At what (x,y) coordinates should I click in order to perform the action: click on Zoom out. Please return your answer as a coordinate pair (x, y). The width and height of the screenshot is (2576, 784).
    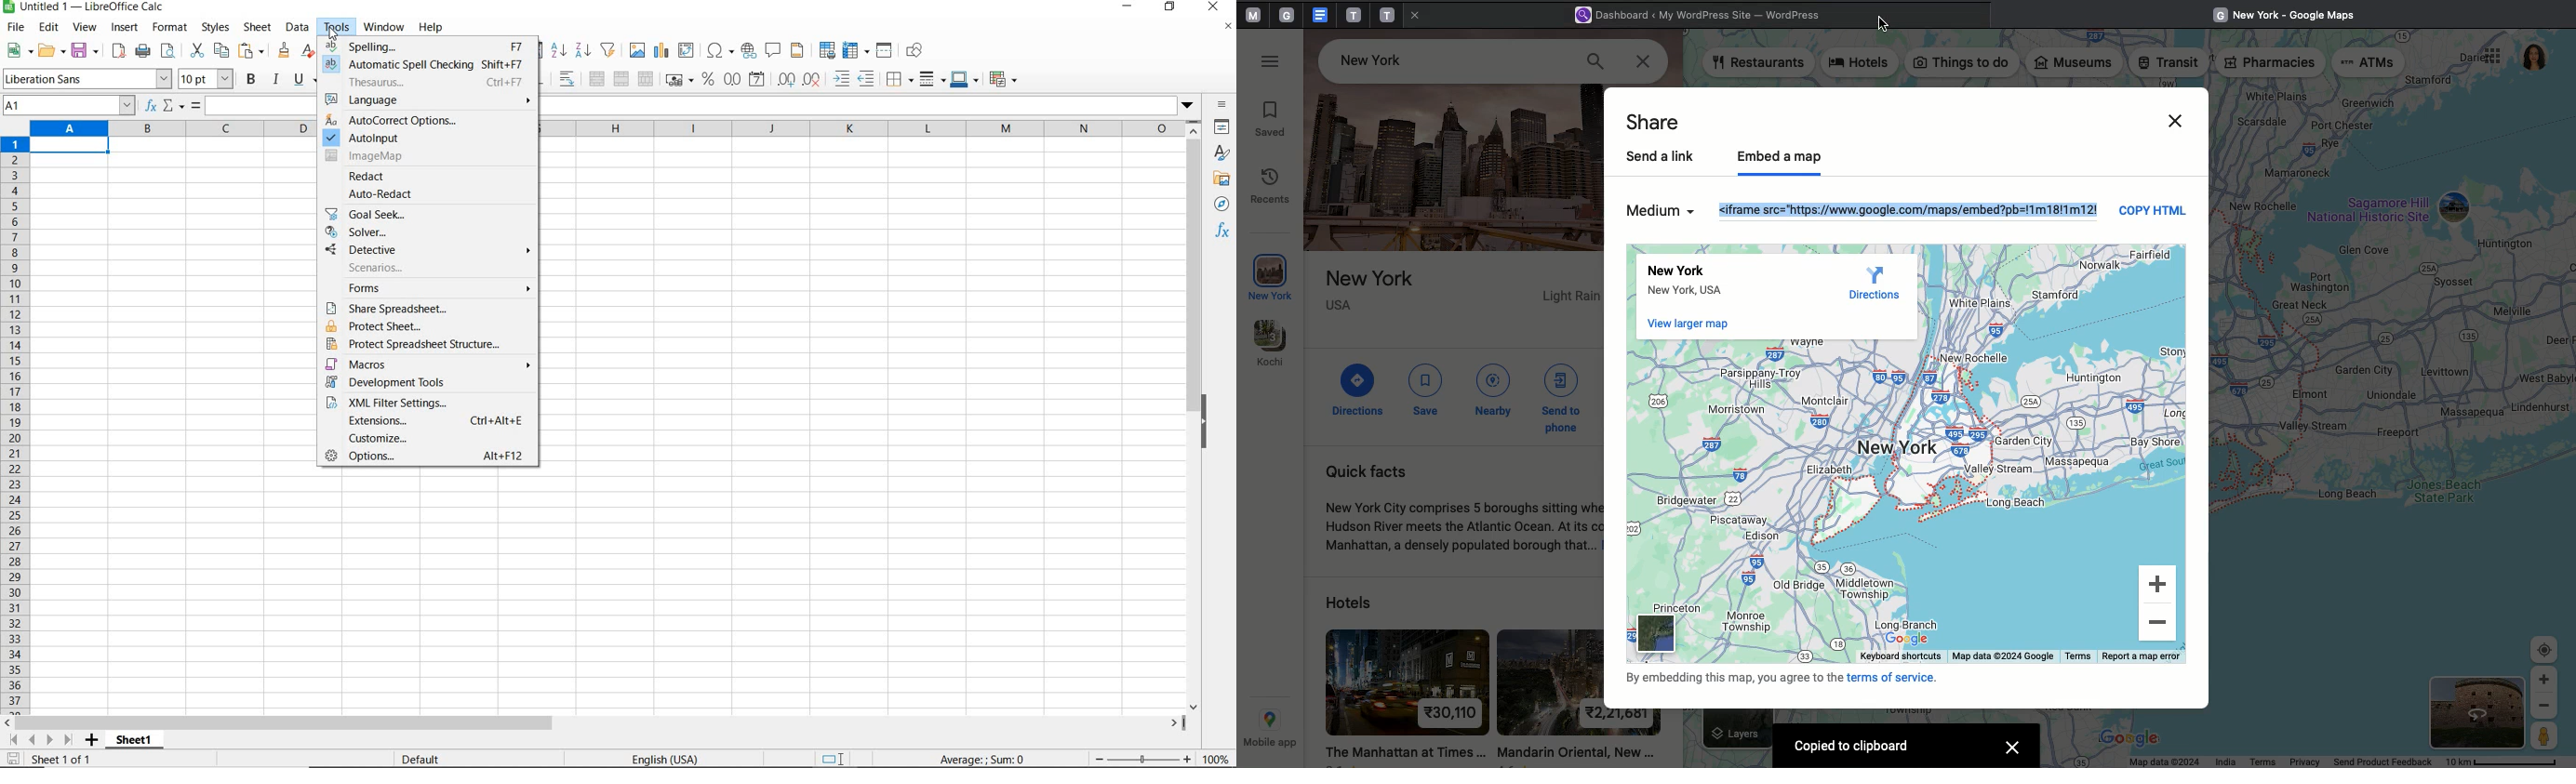
    Looking at the image, I should click on (2544, 708).